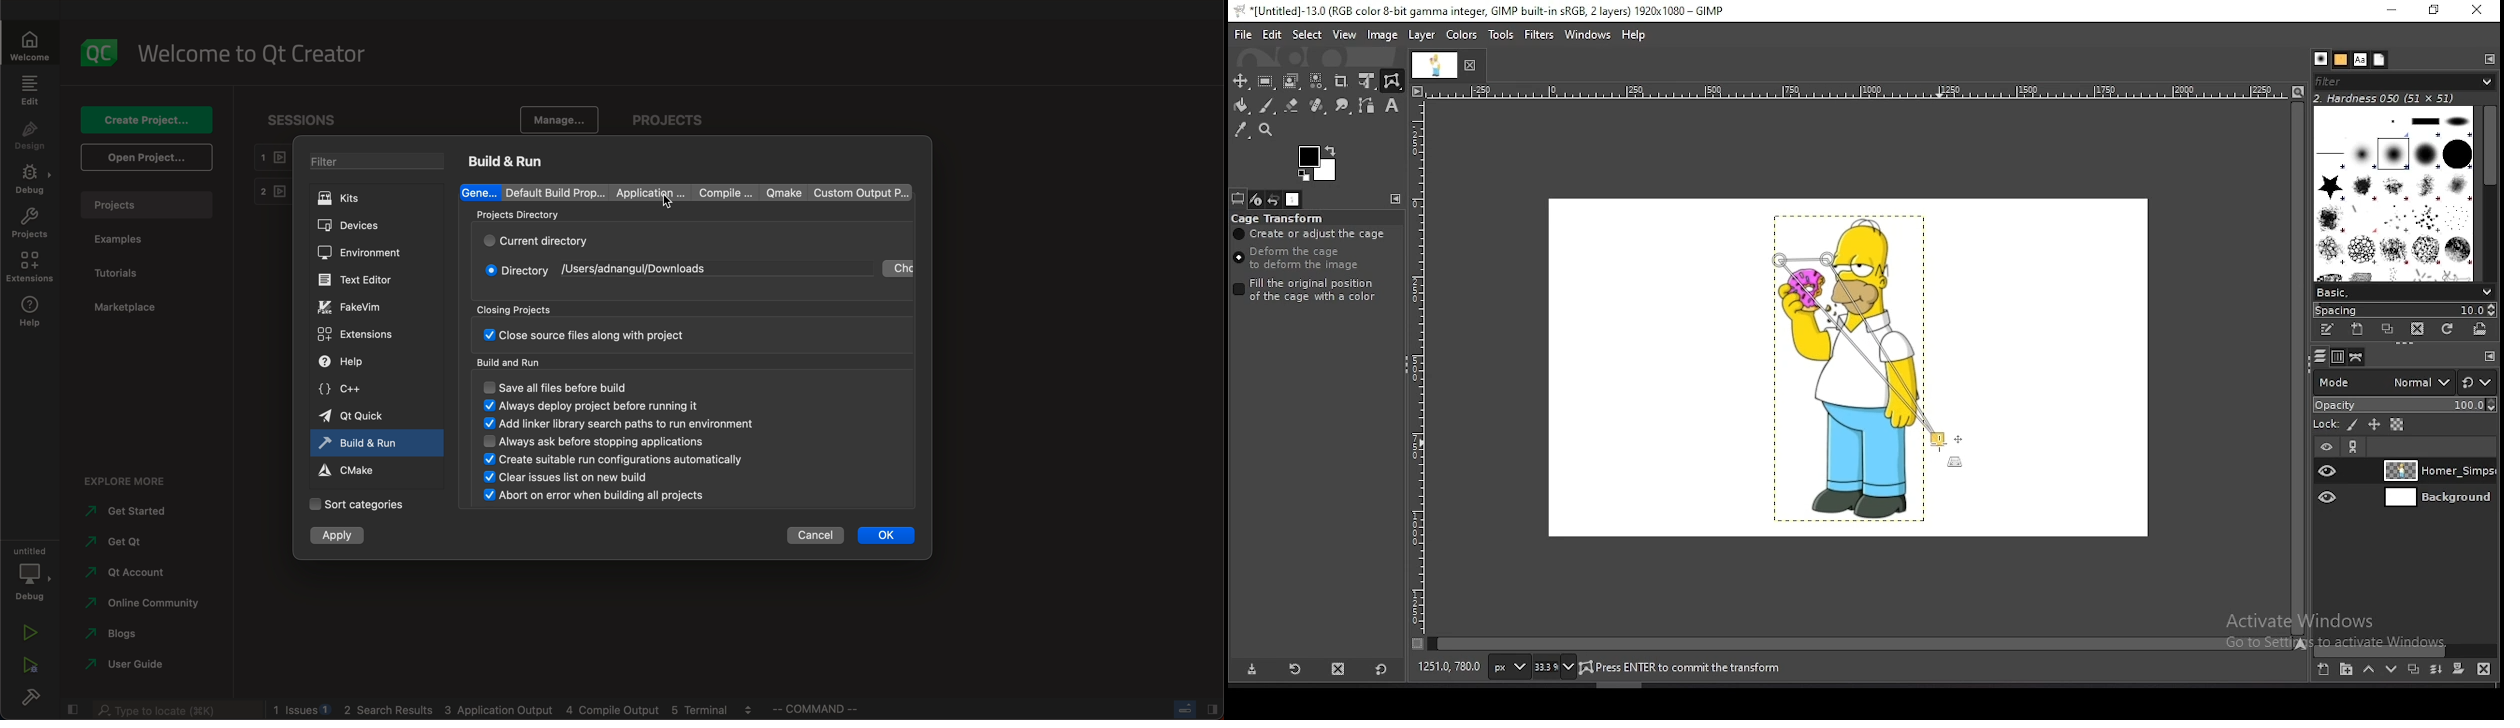 This screenshot has width=2520, height=728. What do you see at coordinates (130, 635) in the screenshot?
I see `blogs` at bounding box center [130, 635].